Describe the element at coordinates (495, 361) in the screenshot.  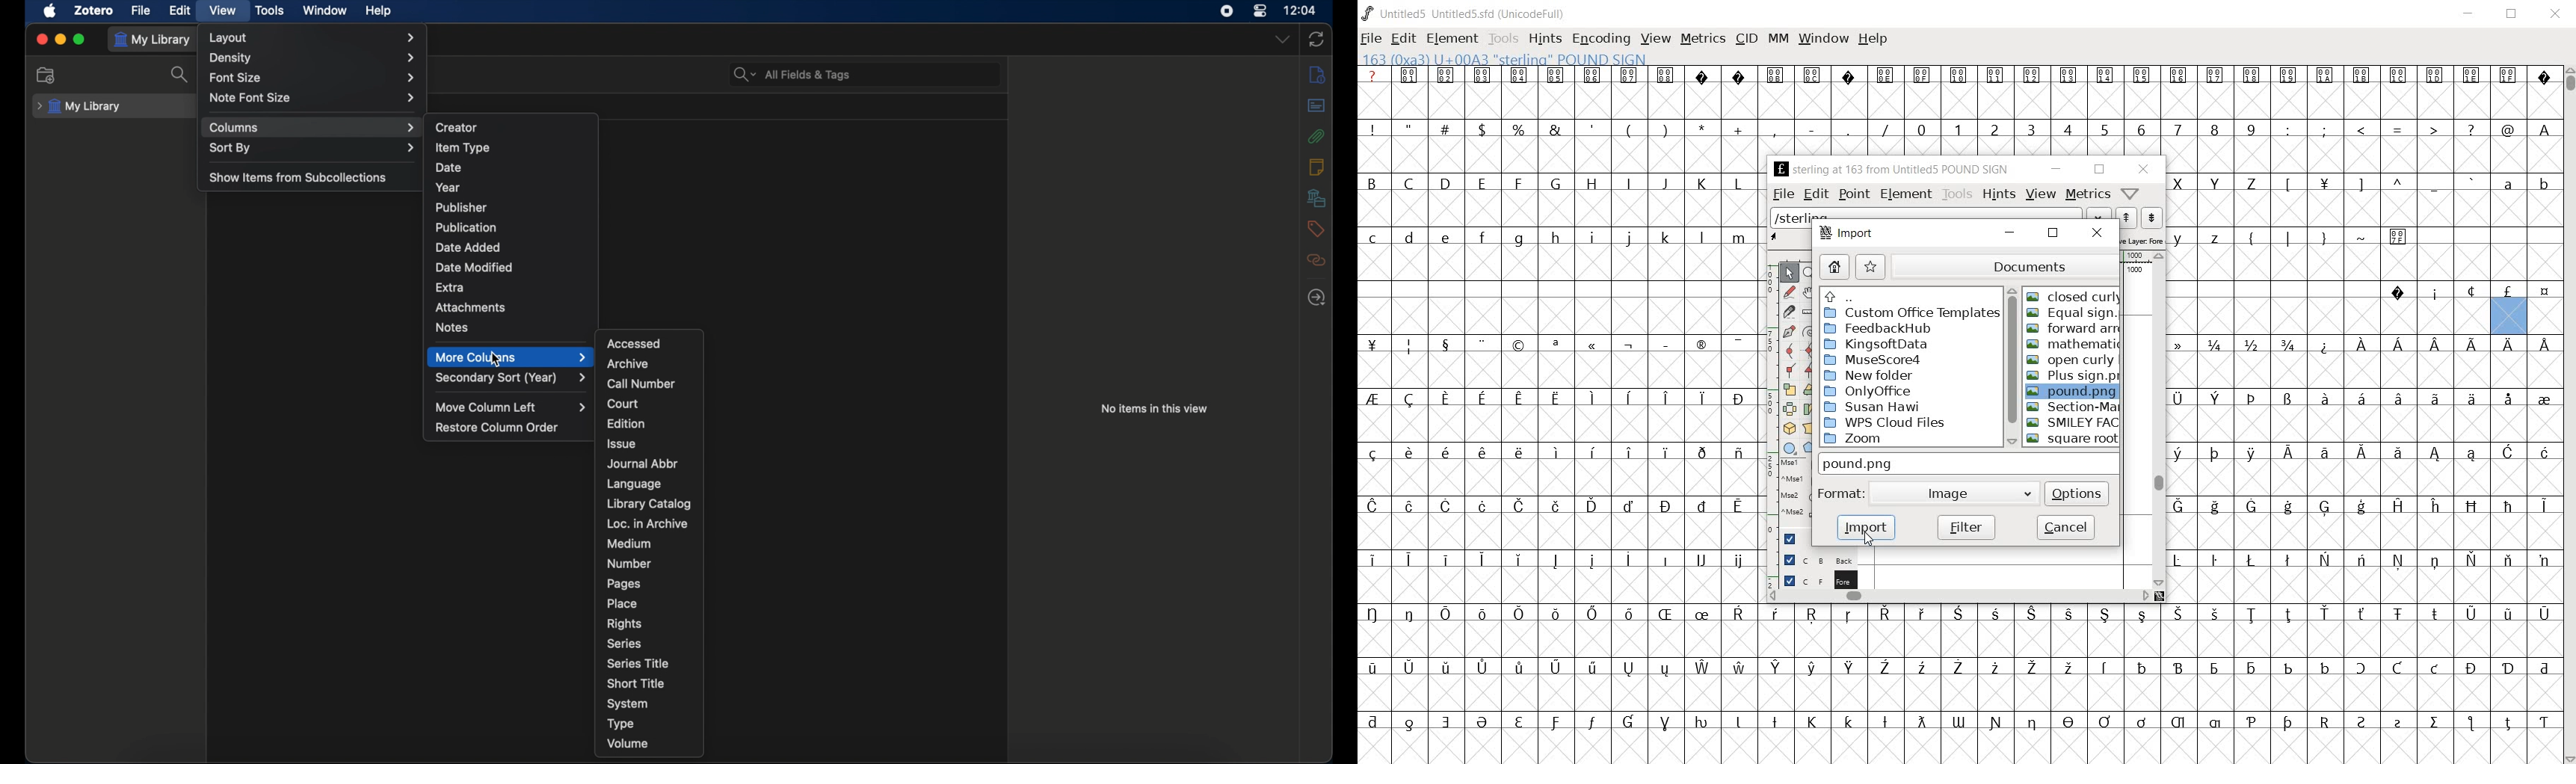
I see `cursor` at that location.